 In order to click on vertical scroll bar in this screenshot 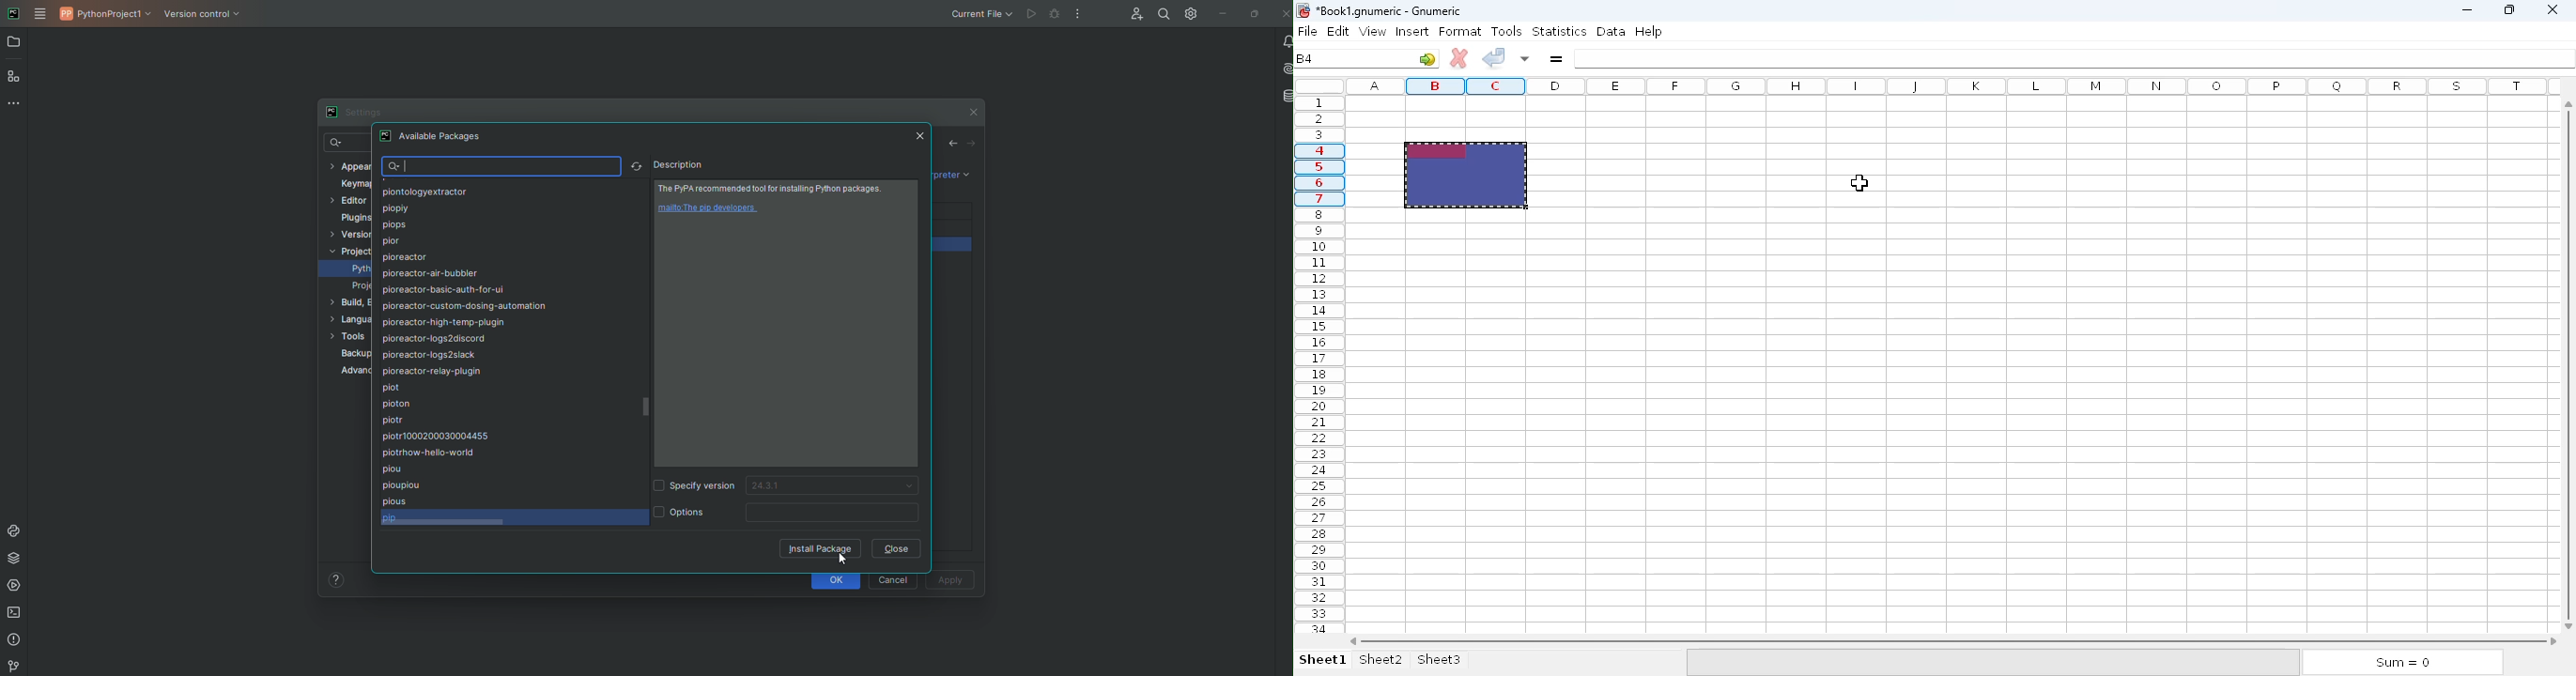, I will do `click(2568, 375)`.